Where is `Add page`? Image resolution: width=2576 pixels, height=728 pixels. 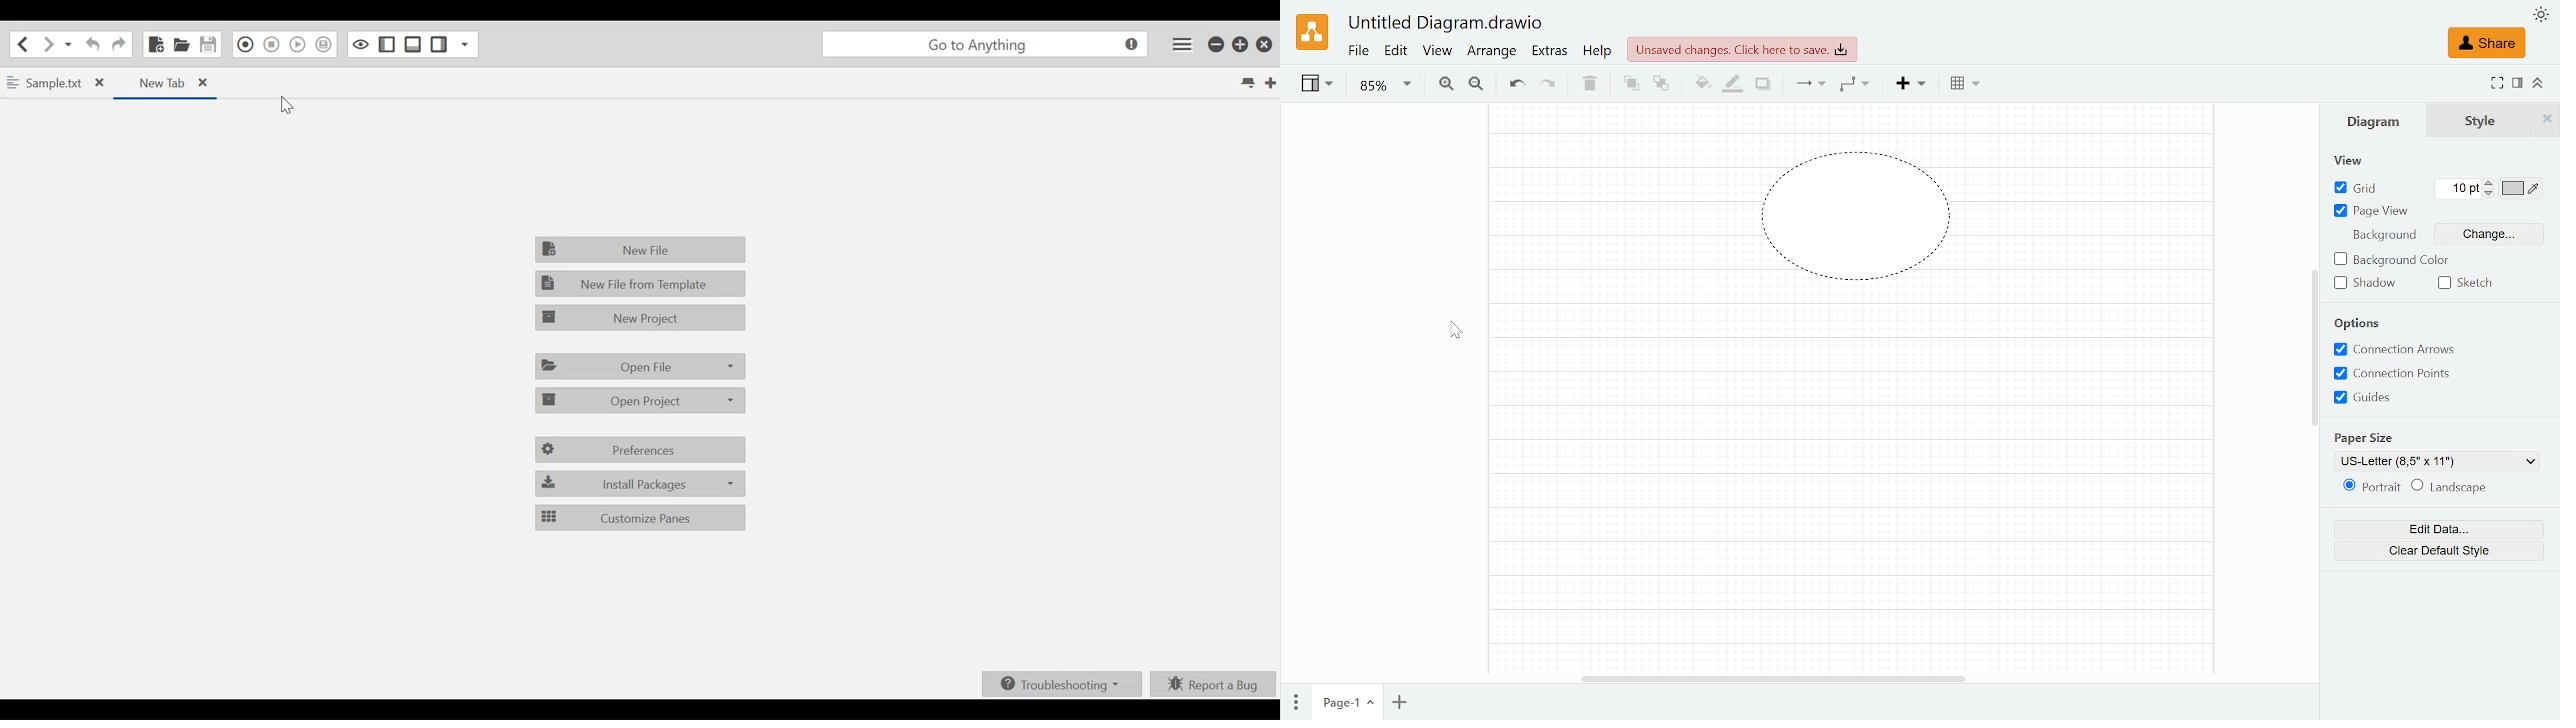
Add page is located at coordinates (1402, 703).